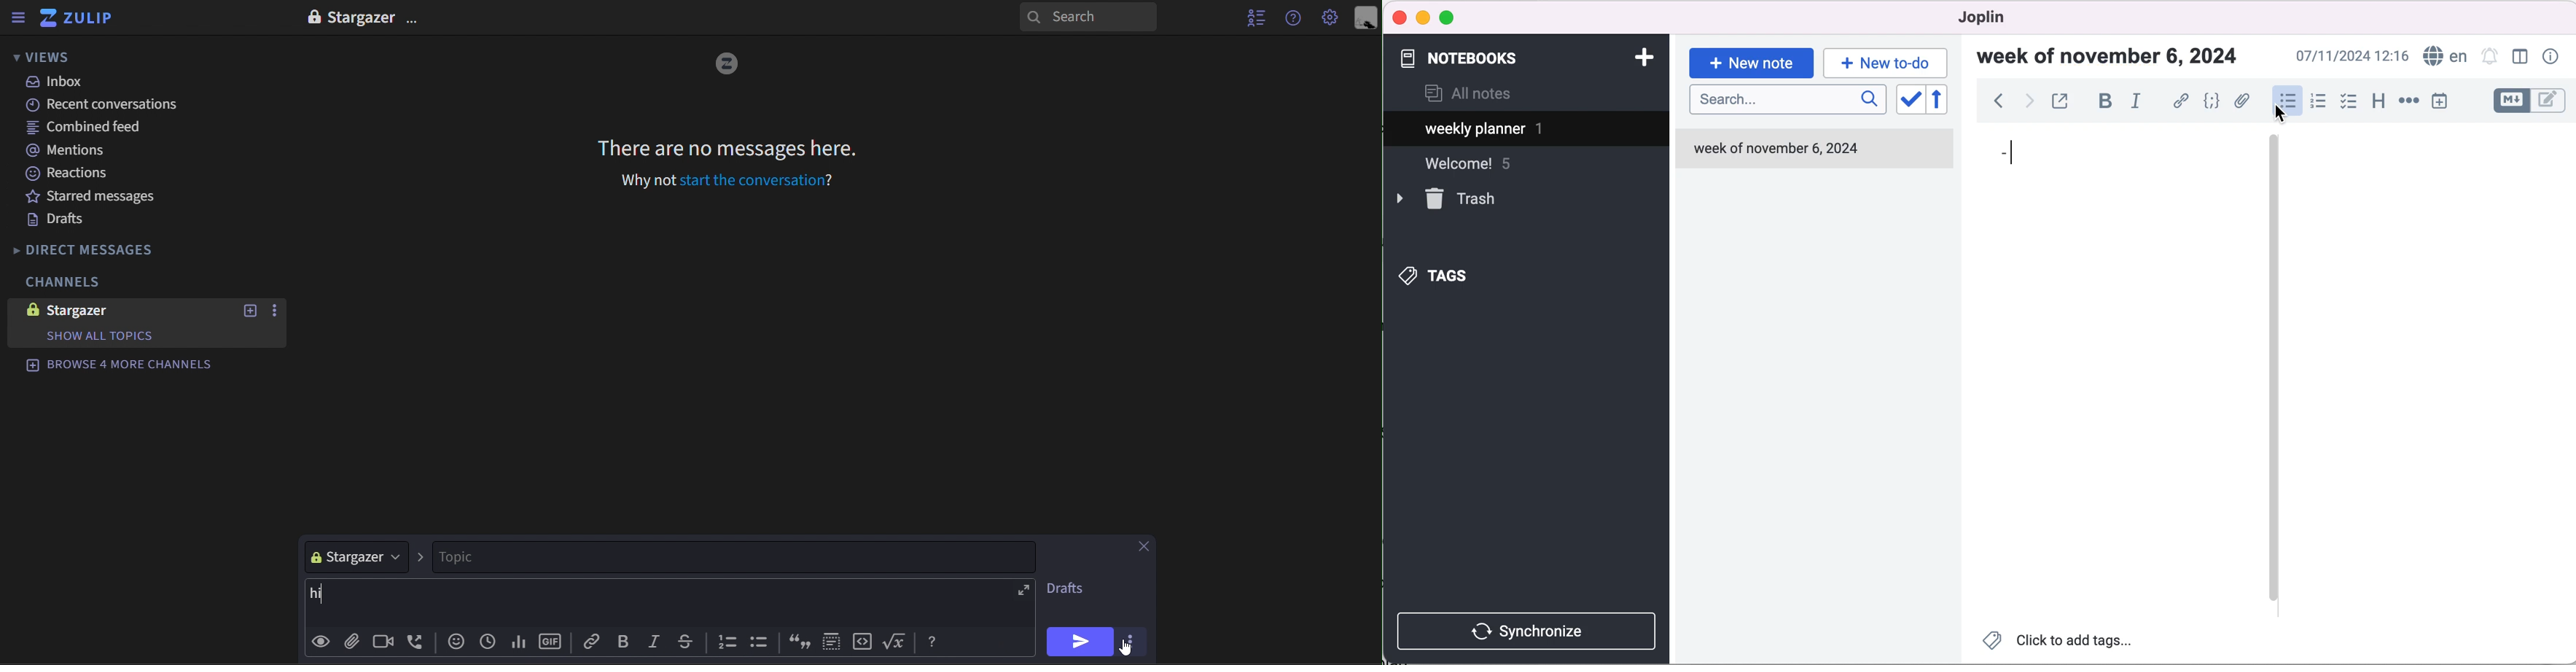  I want to click on toggle editors, so click(2529, 102).